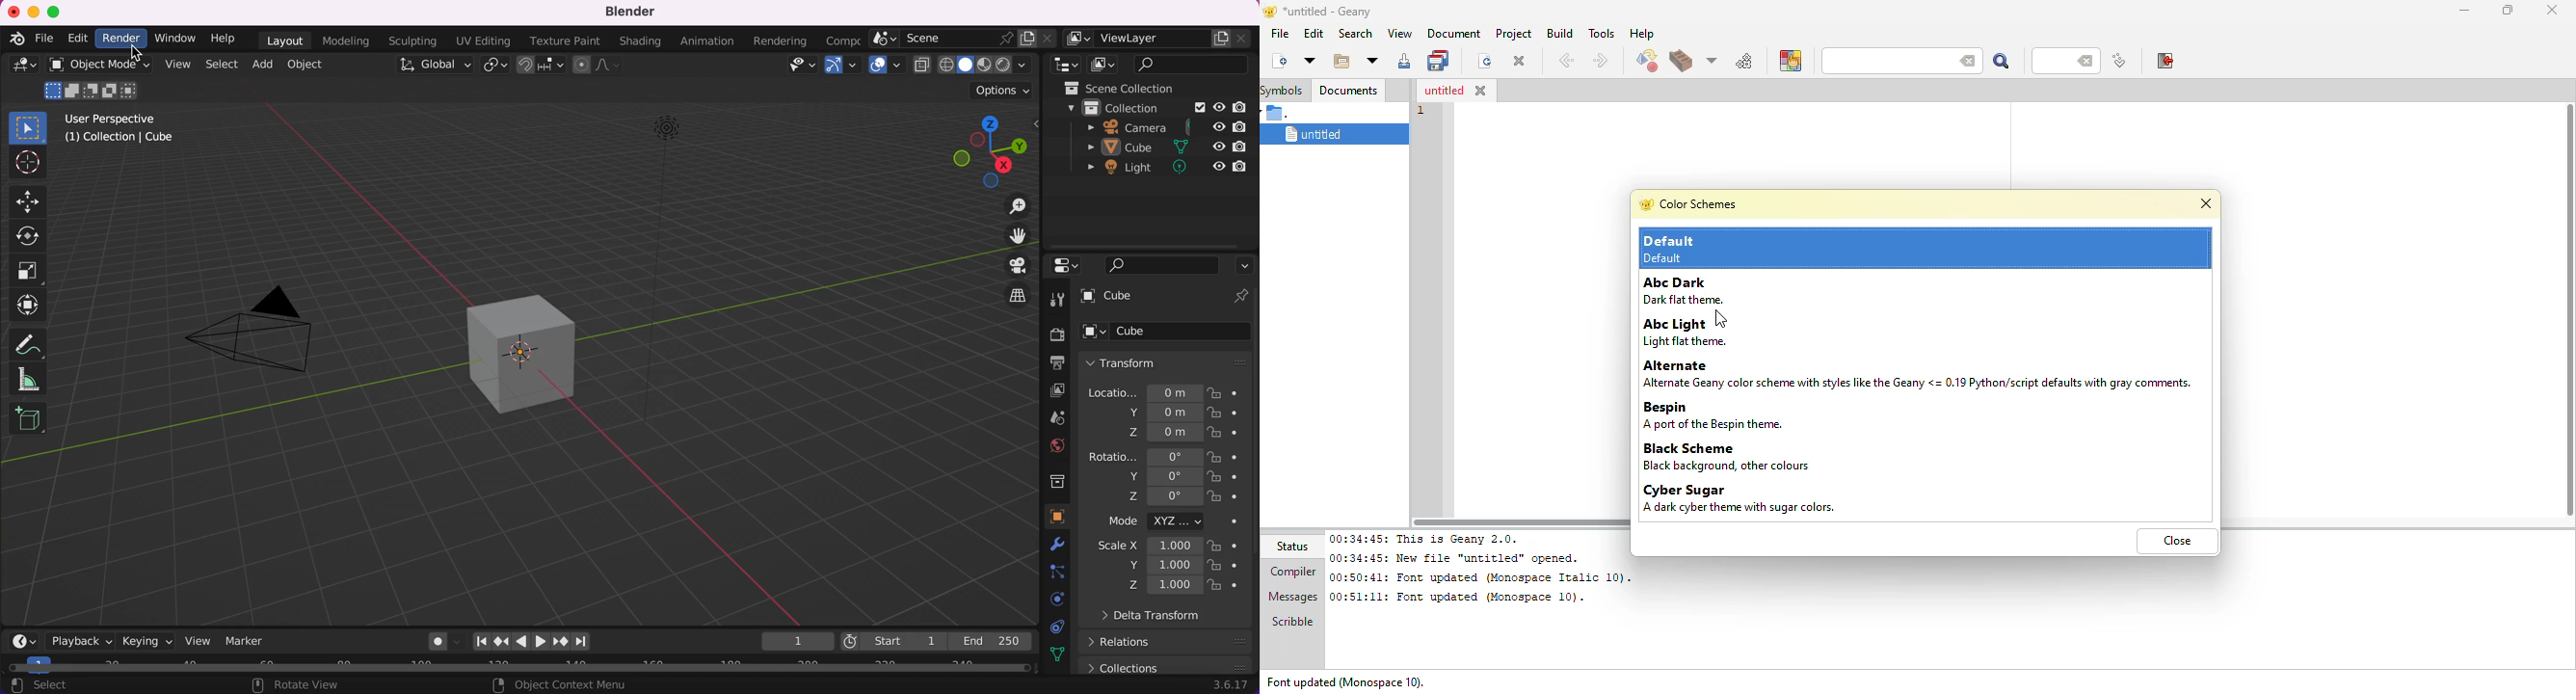  I want to click on z 0m, so click(1139, 434).